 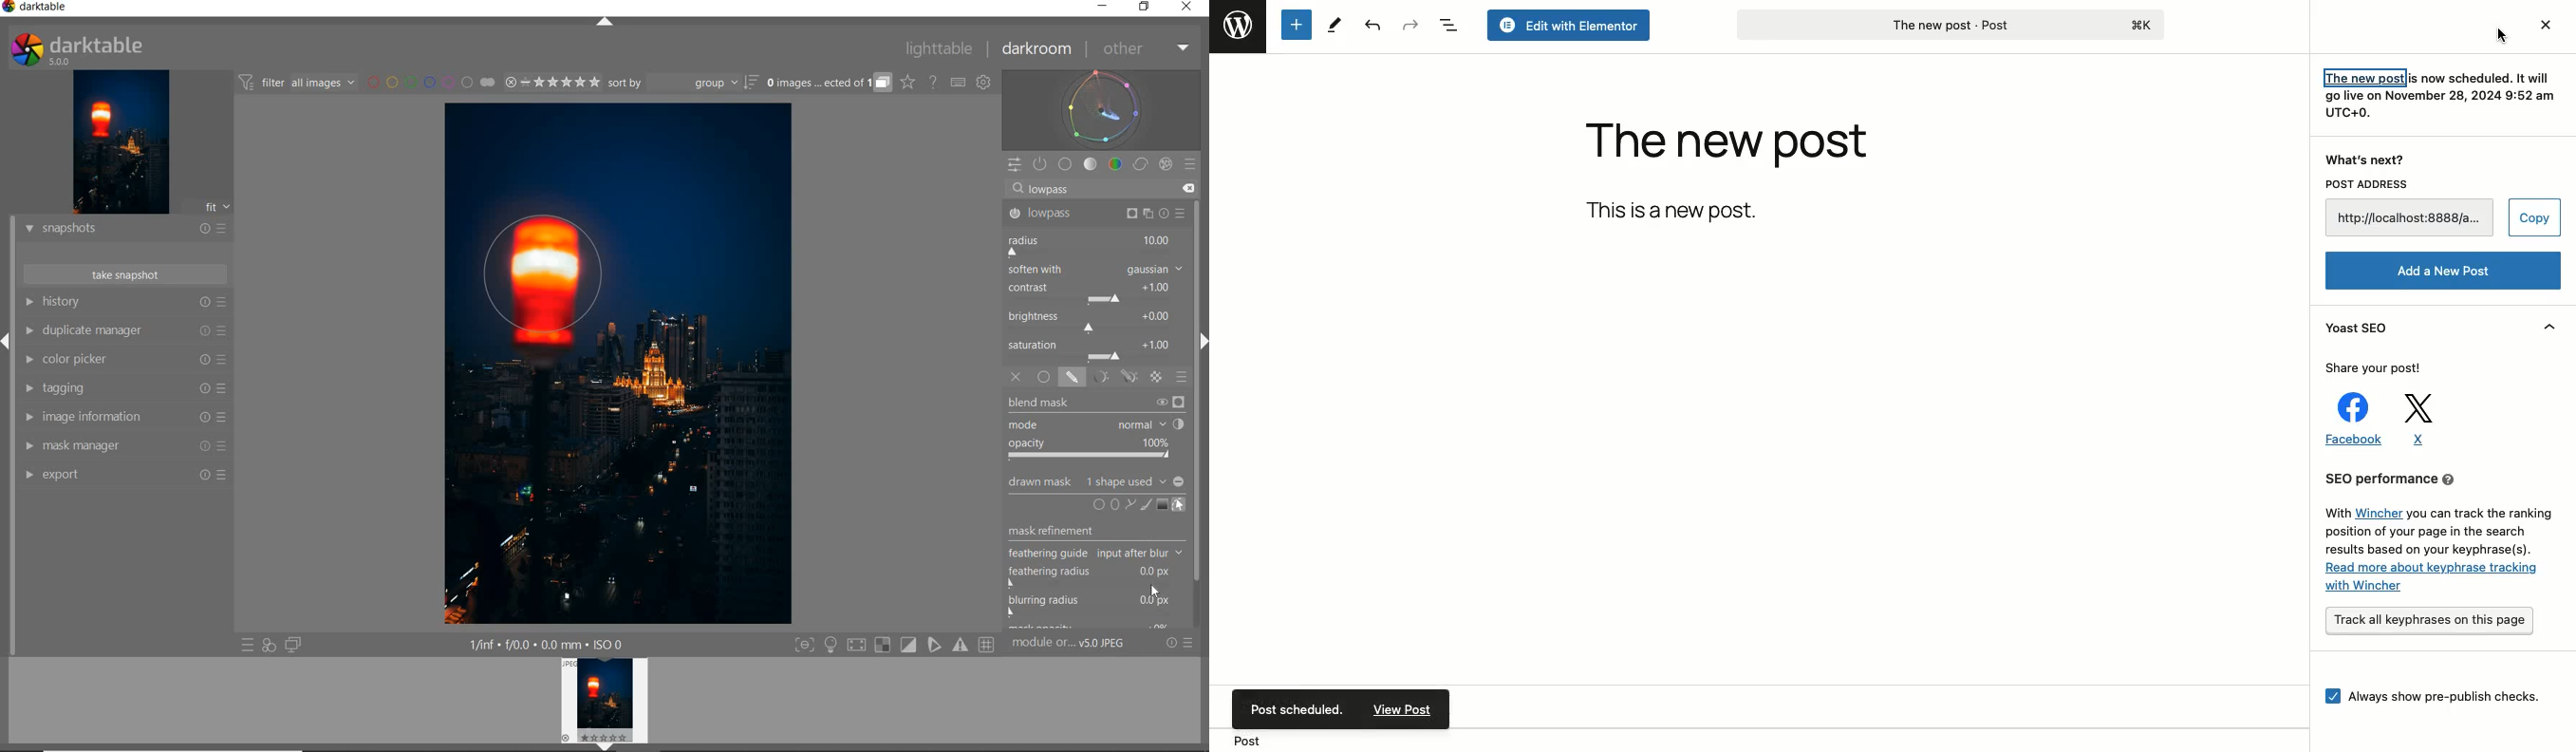 I want to click on View Post, so click(x=1402, y=711).